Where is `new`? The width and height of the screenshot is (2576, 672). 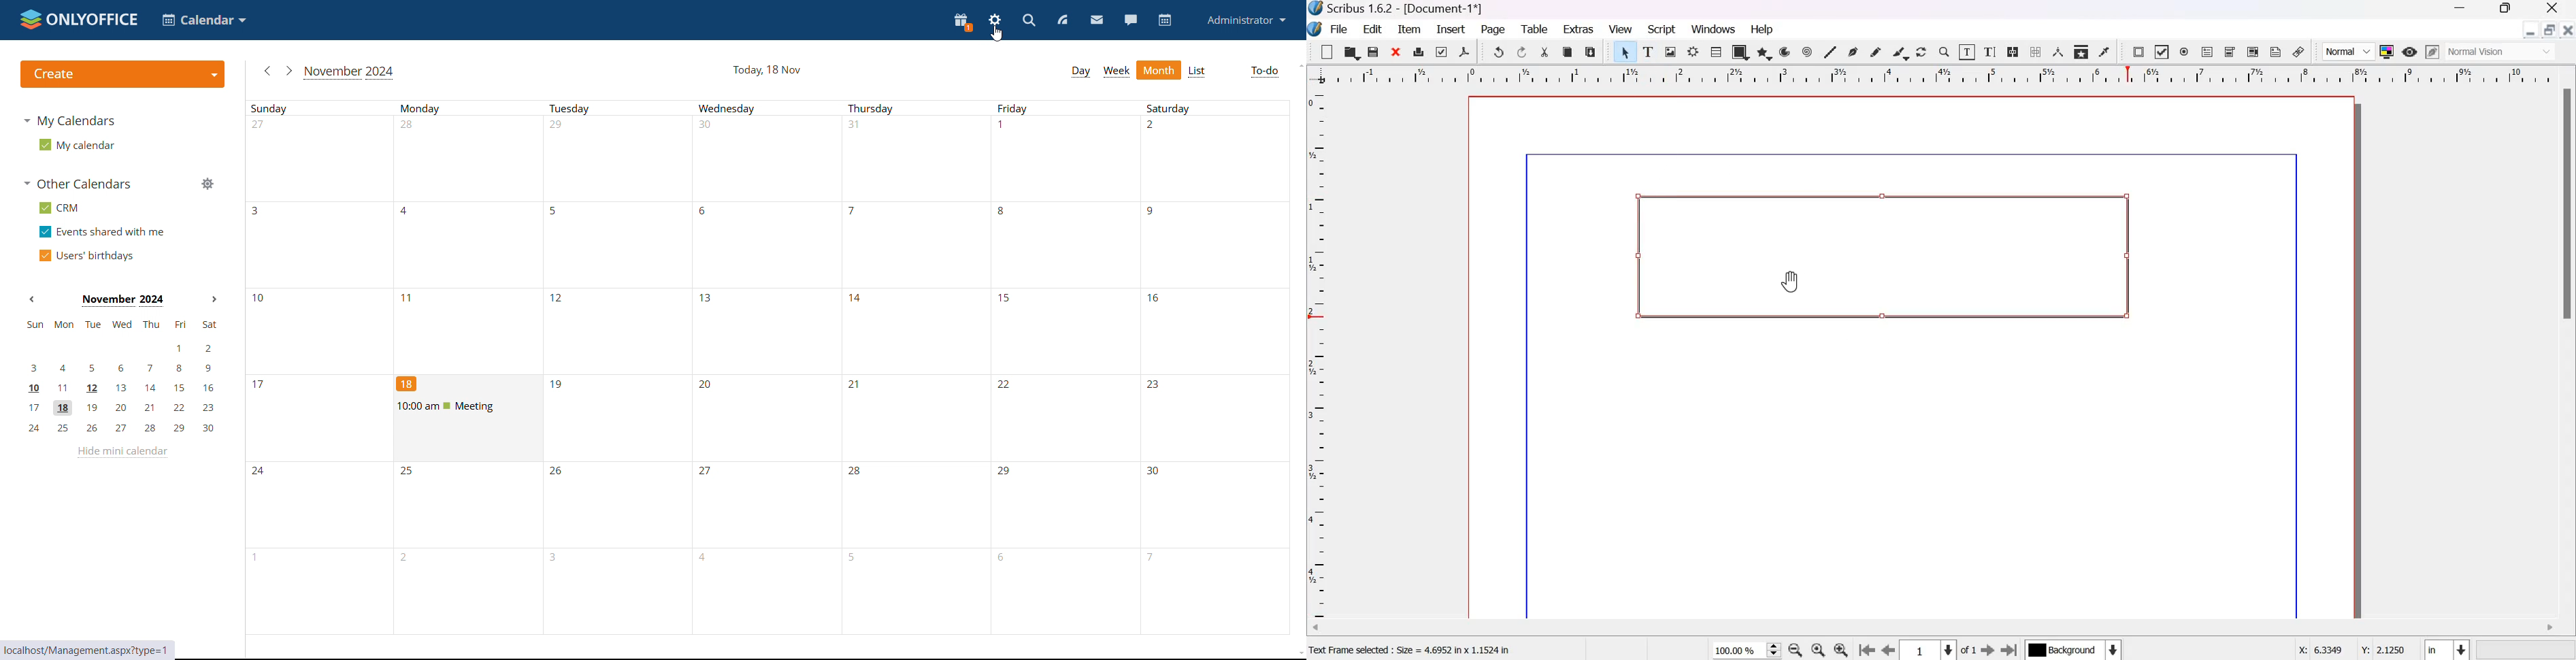 new is located at coordinates (1327, 52).